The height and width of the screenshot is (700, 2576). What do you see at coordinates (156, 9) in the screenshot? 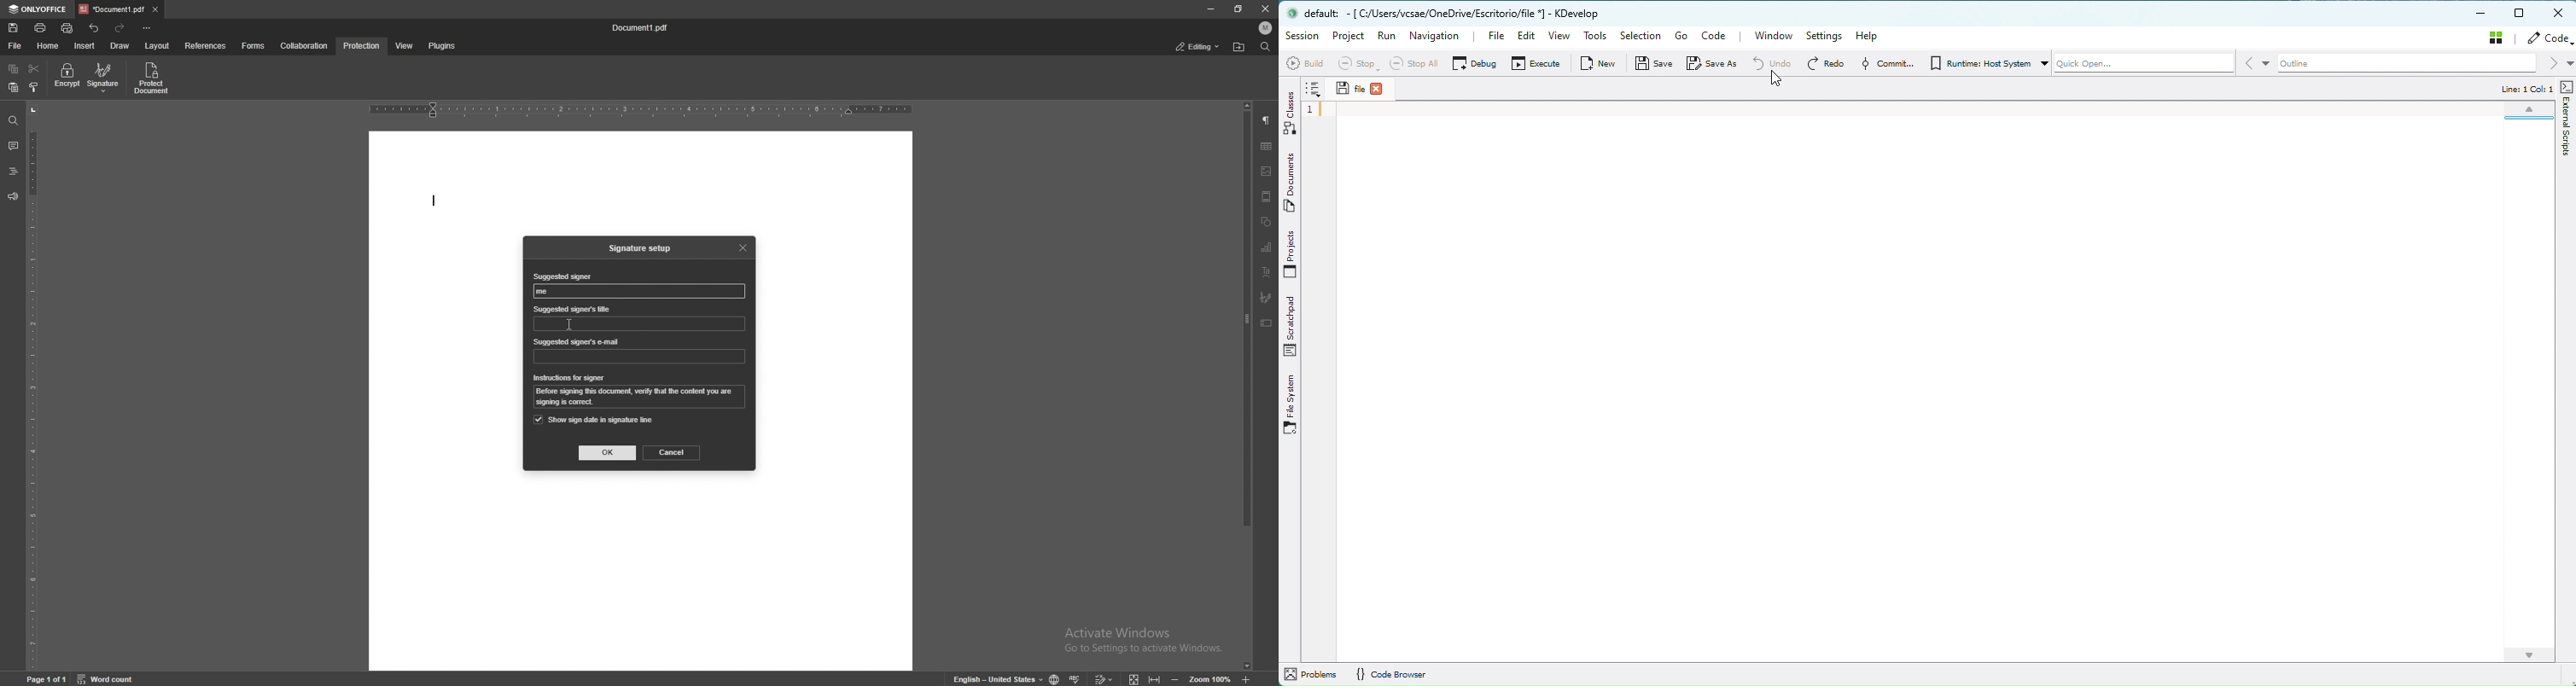
I see `close tab` at bounding box center [156, 9].